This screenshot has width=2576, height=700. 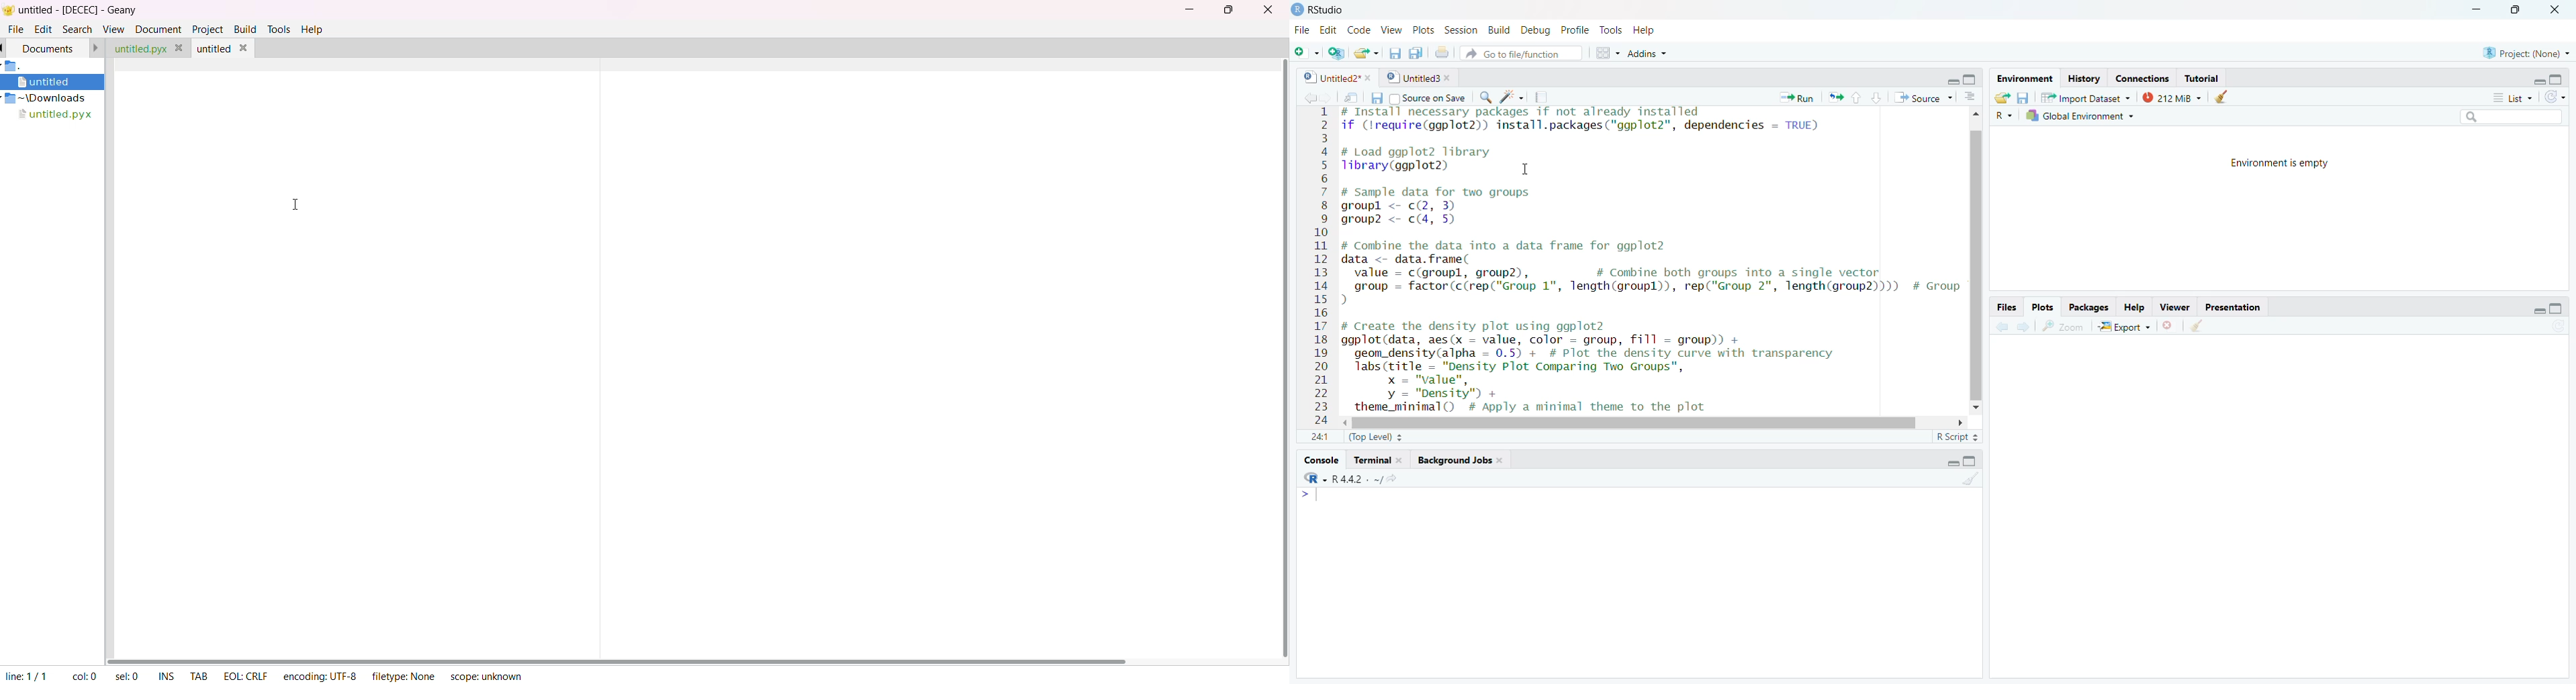 I want to click on background jobs, so click(x=1458, y=463).